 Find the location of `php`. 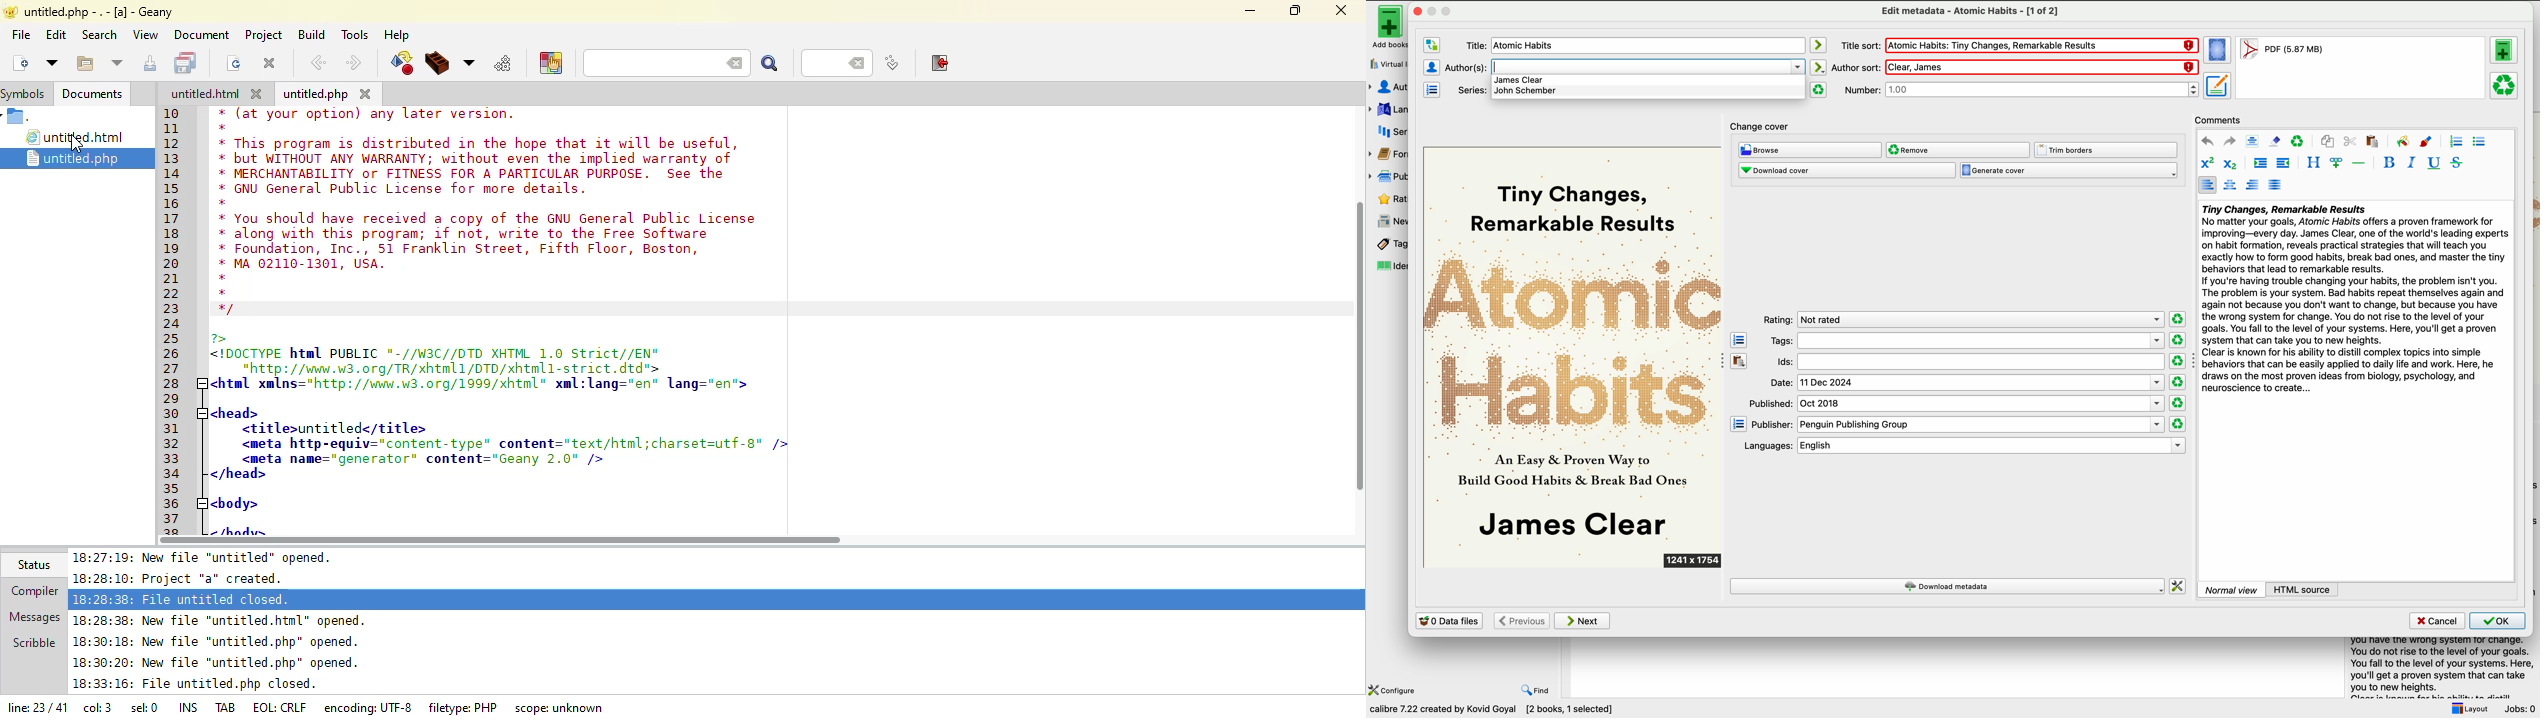

php is located at coordinates (460, 708).